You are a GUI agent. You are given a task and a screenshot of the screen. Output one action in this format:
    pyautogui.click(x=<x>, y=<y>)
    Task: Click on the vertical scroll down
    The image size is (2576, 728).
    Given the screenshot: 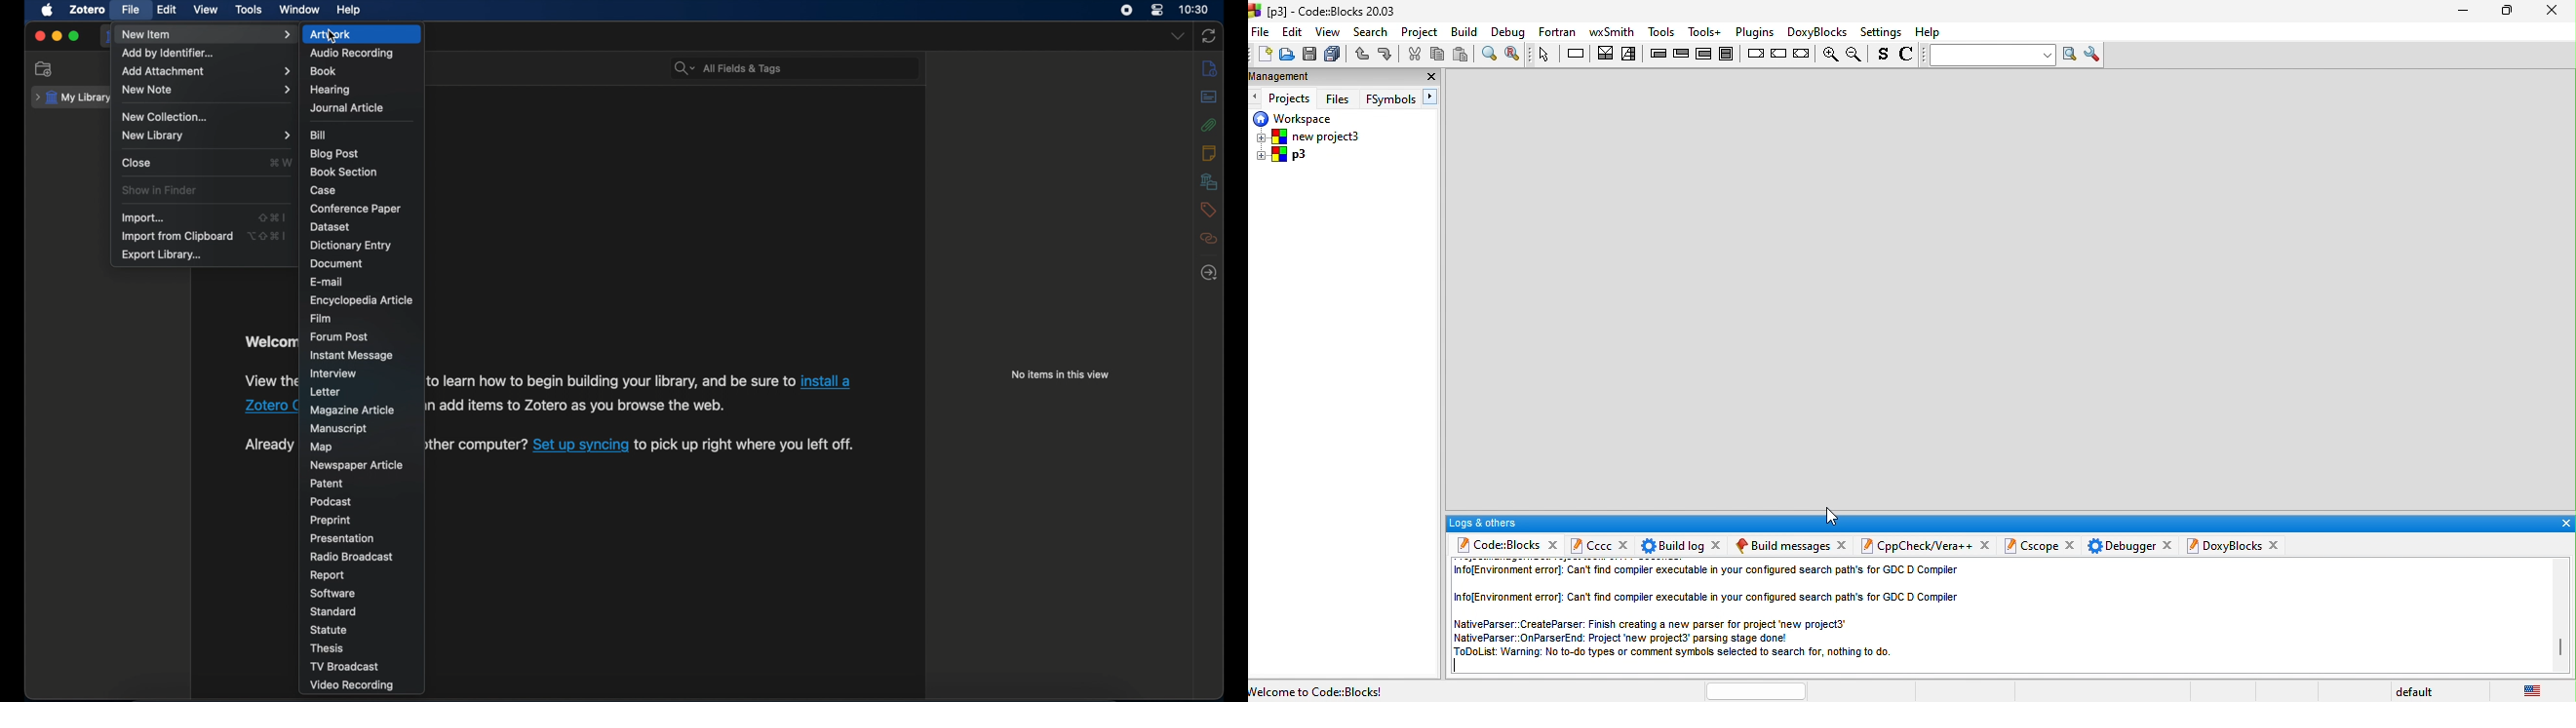 What is the action you would take?
    pyautogui.click(x=2560, y=648)
    